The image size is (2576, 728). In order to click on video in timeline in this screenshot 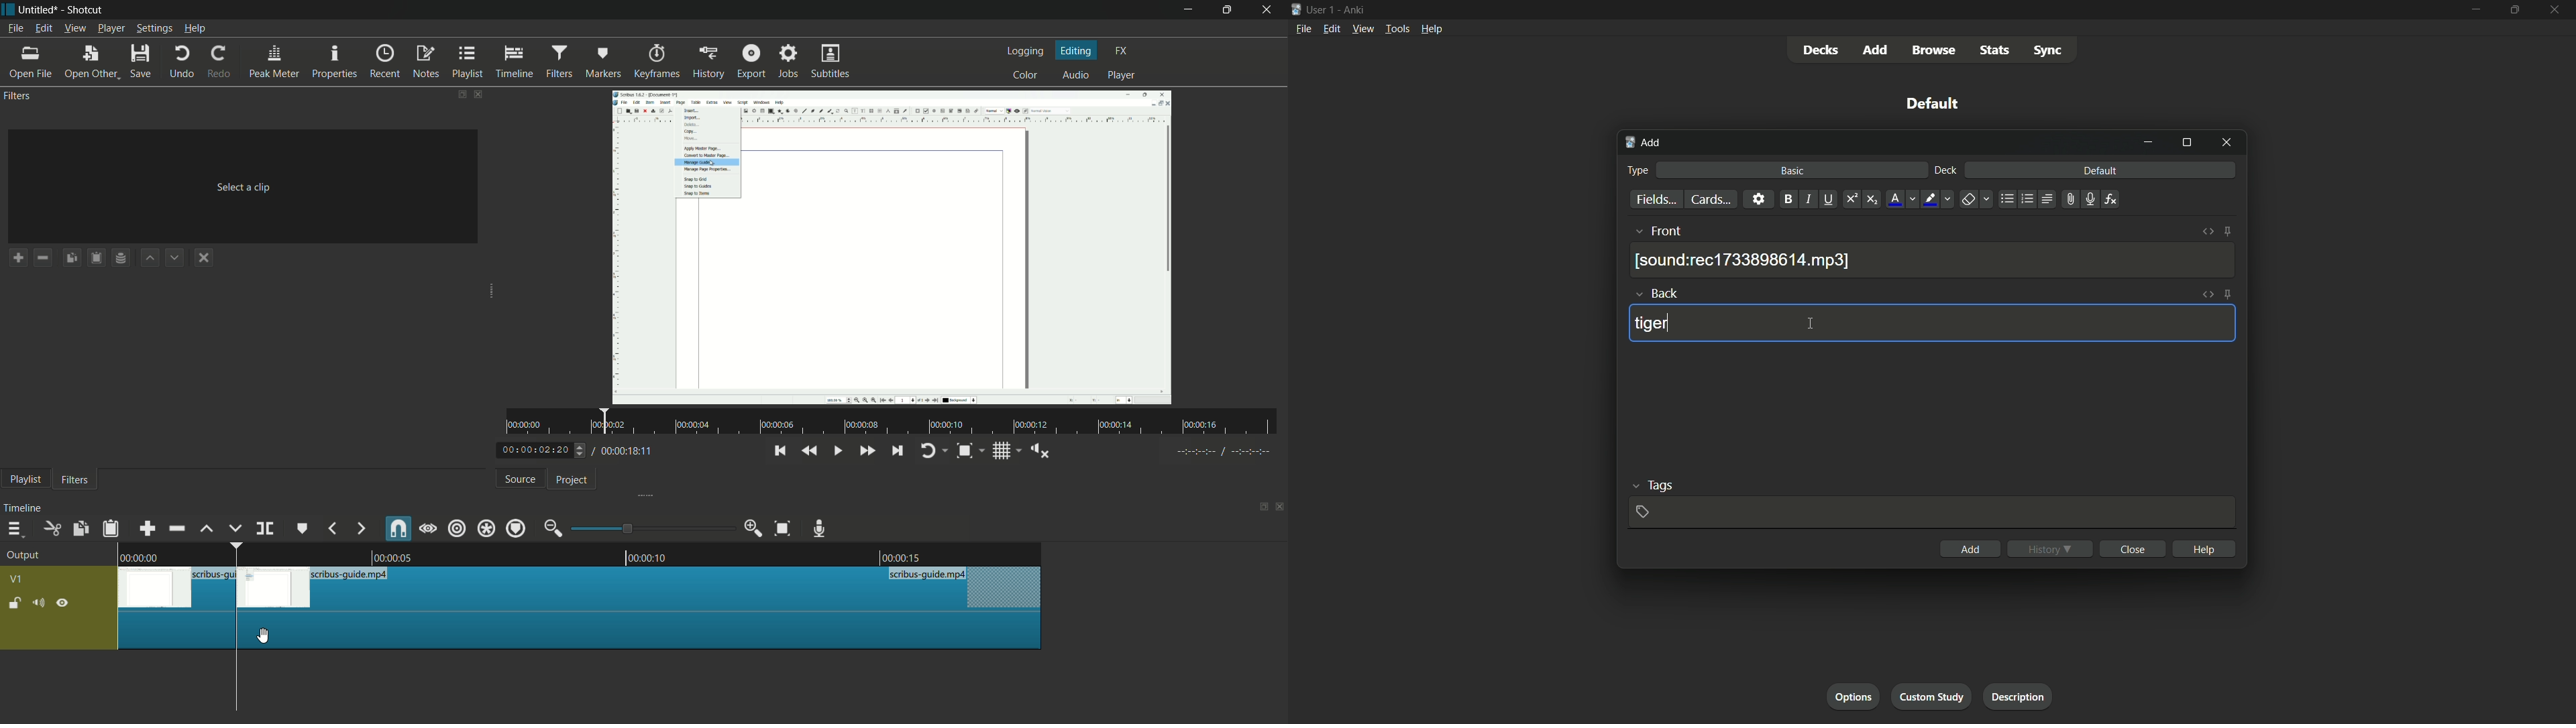, I will do `click(579, 605)`.